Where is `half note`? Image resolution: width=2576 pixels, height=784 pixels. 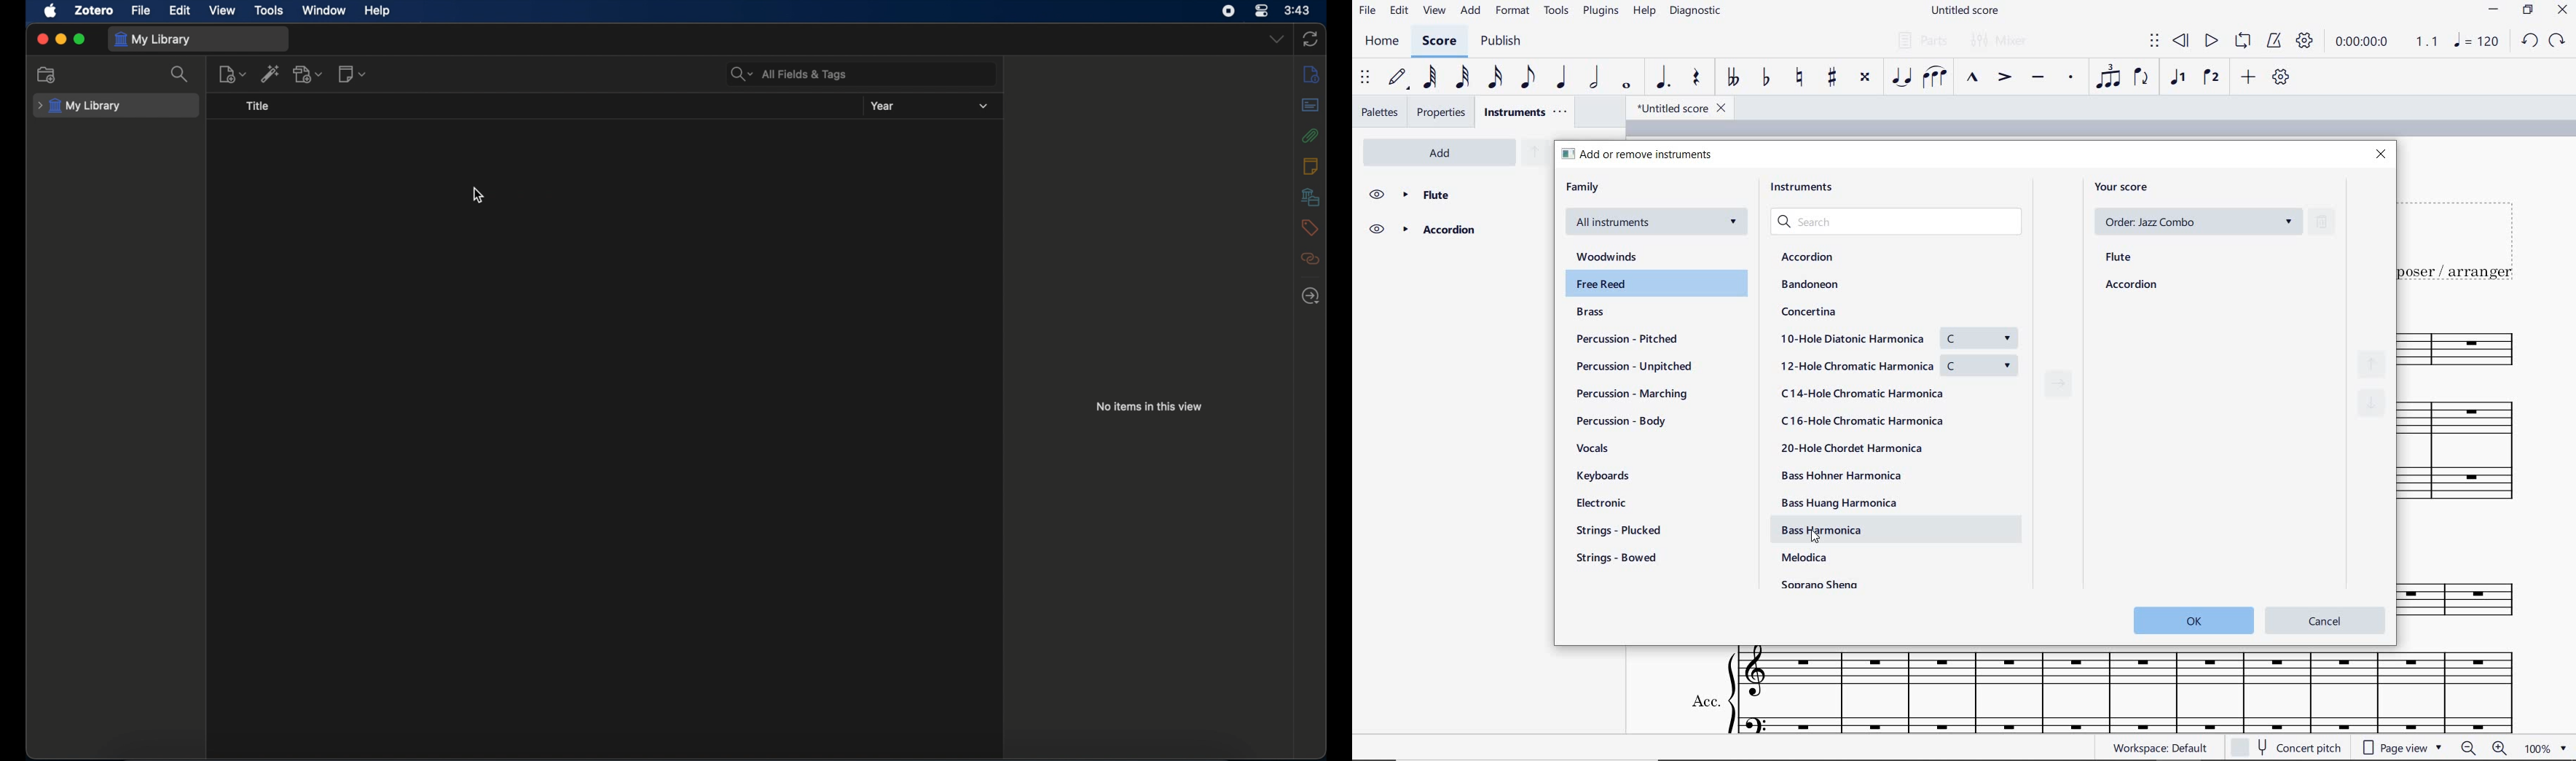
half note is located at coordinates (1596, 78).